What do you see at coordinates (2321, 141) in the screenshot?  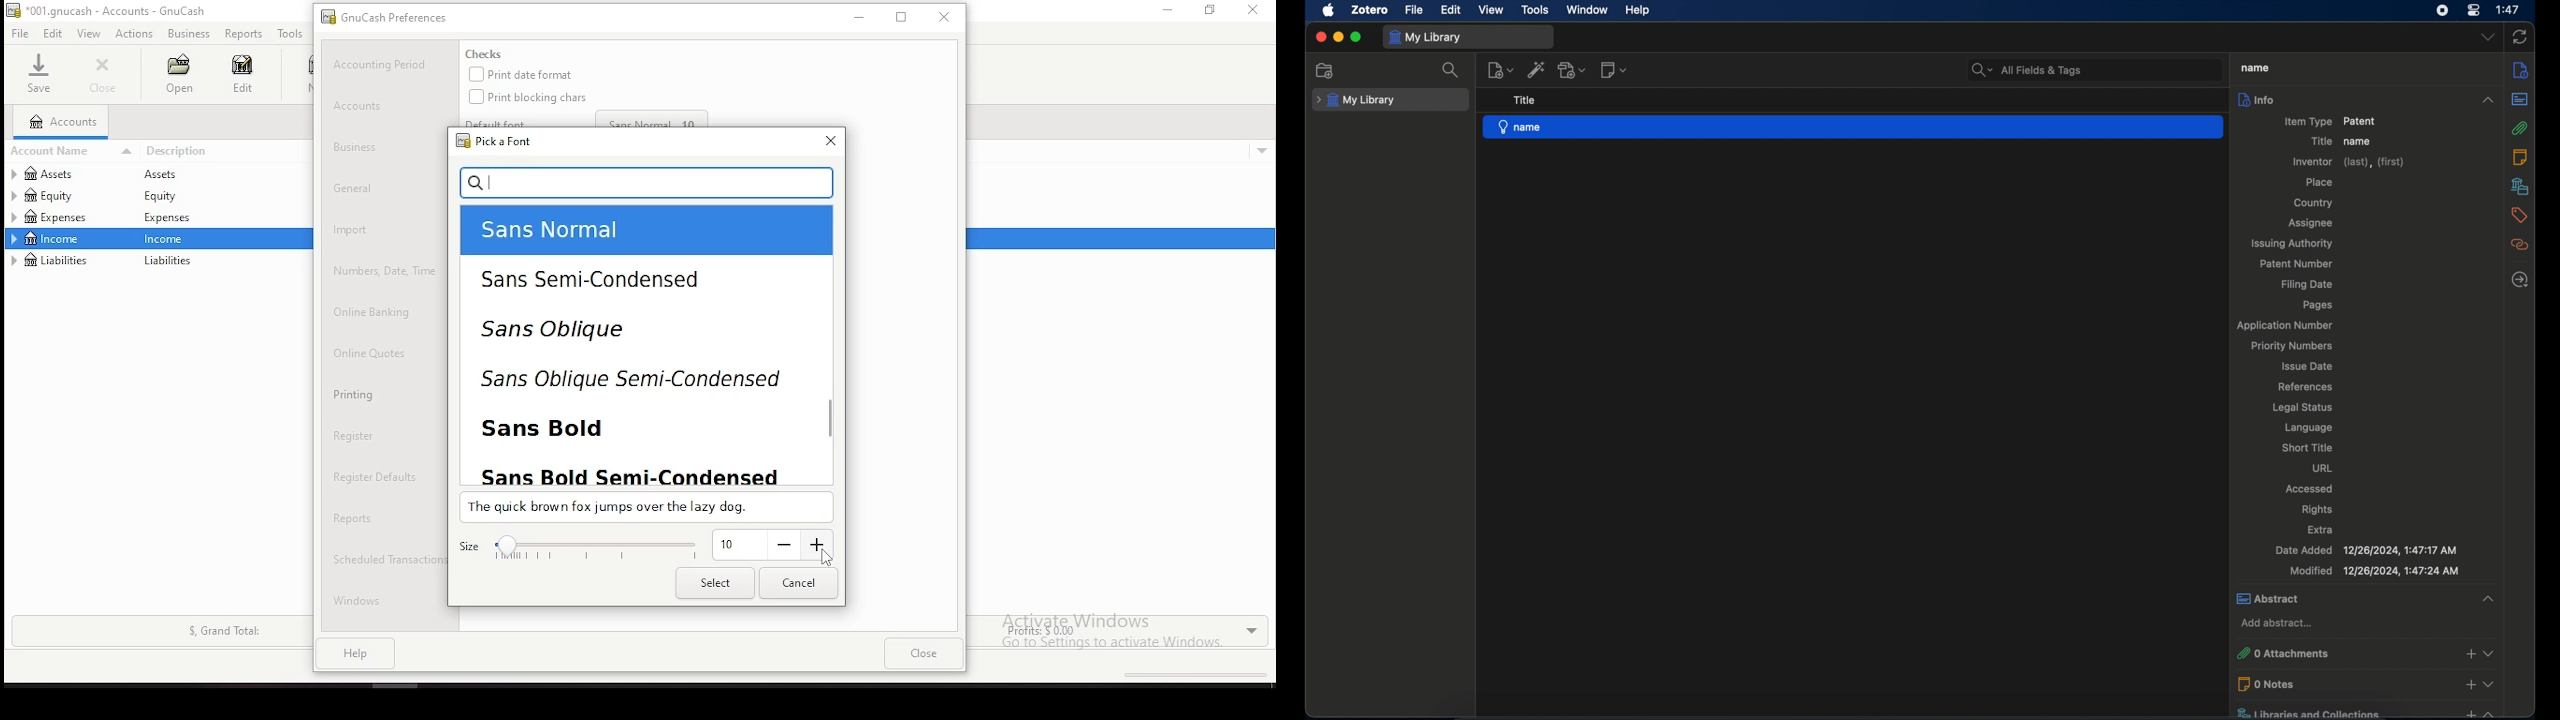 I see `title` at bounding box center [2321, 141].